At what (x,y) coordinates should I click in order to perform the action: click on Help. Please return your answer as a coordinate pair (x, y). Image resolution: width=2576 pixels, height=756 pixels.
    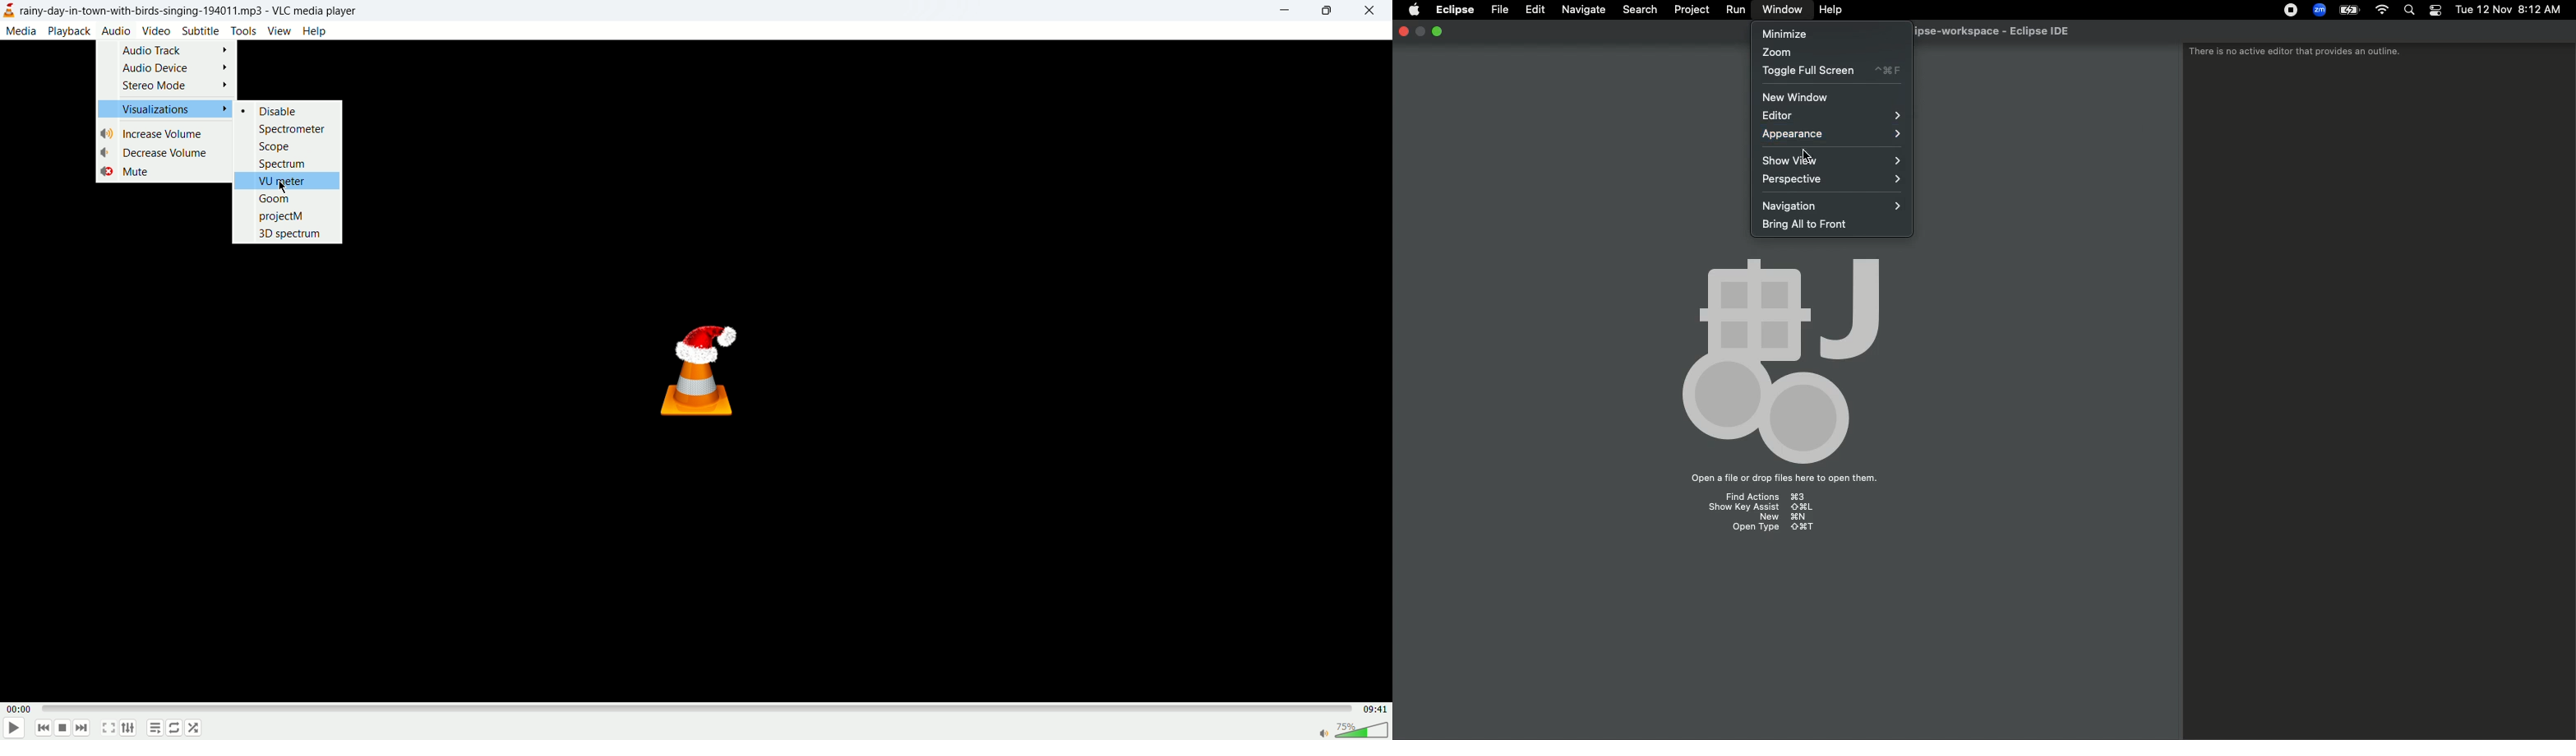
    Looking at the image, I should click on (1831, 10).